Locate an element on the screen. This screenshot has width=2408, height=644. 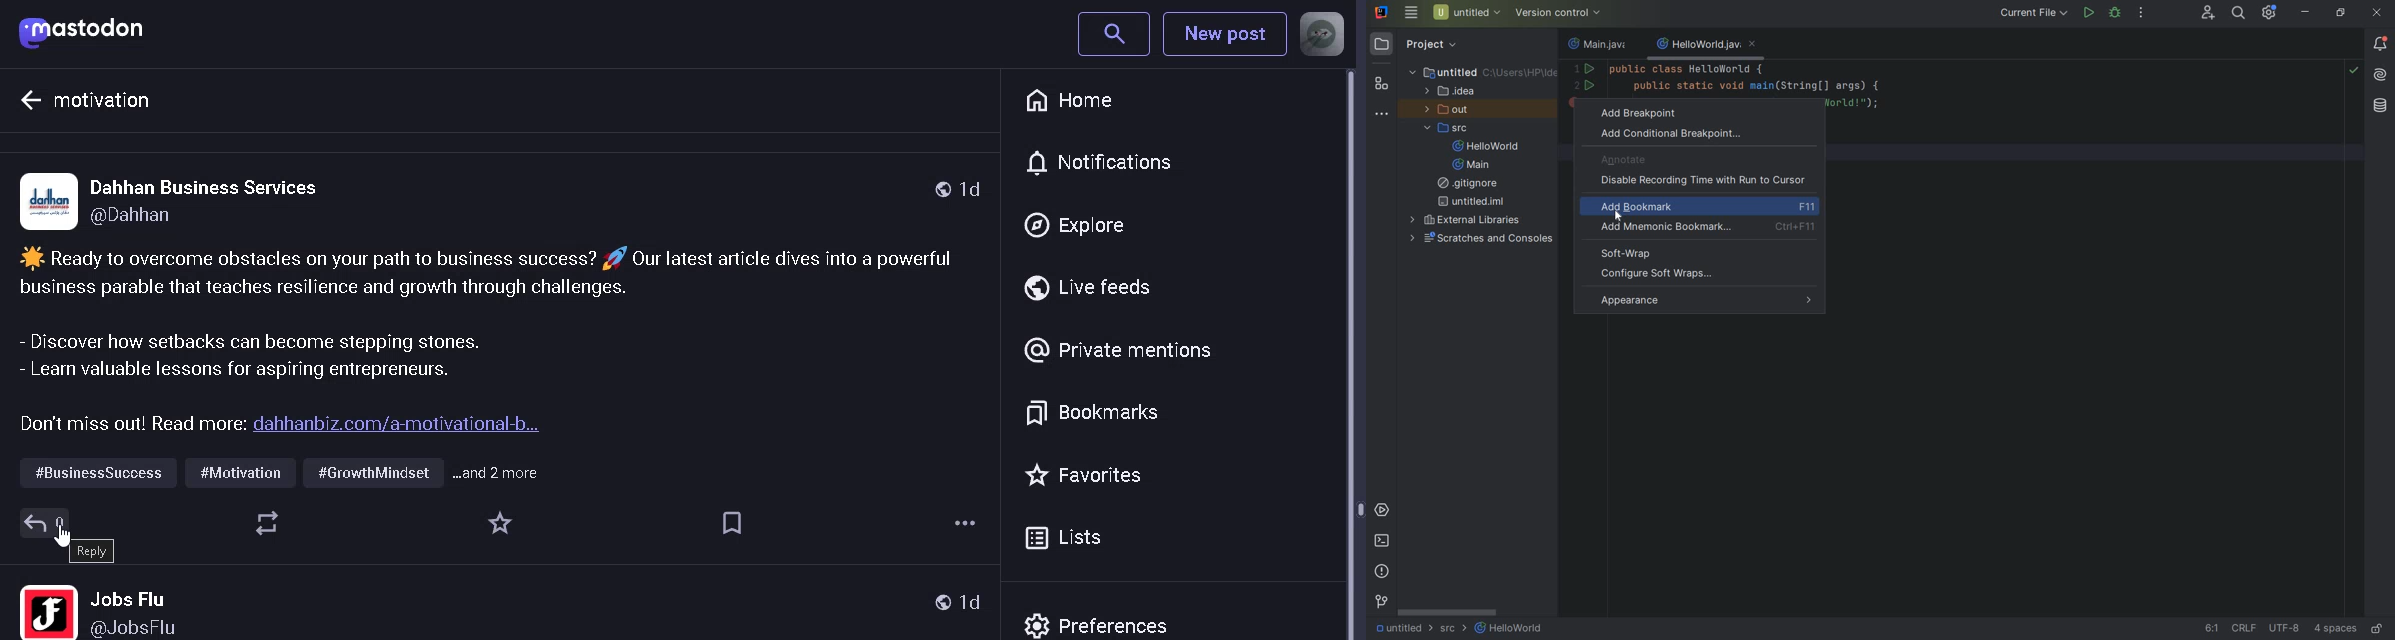
annotate is located at coordinates (1625, 161).